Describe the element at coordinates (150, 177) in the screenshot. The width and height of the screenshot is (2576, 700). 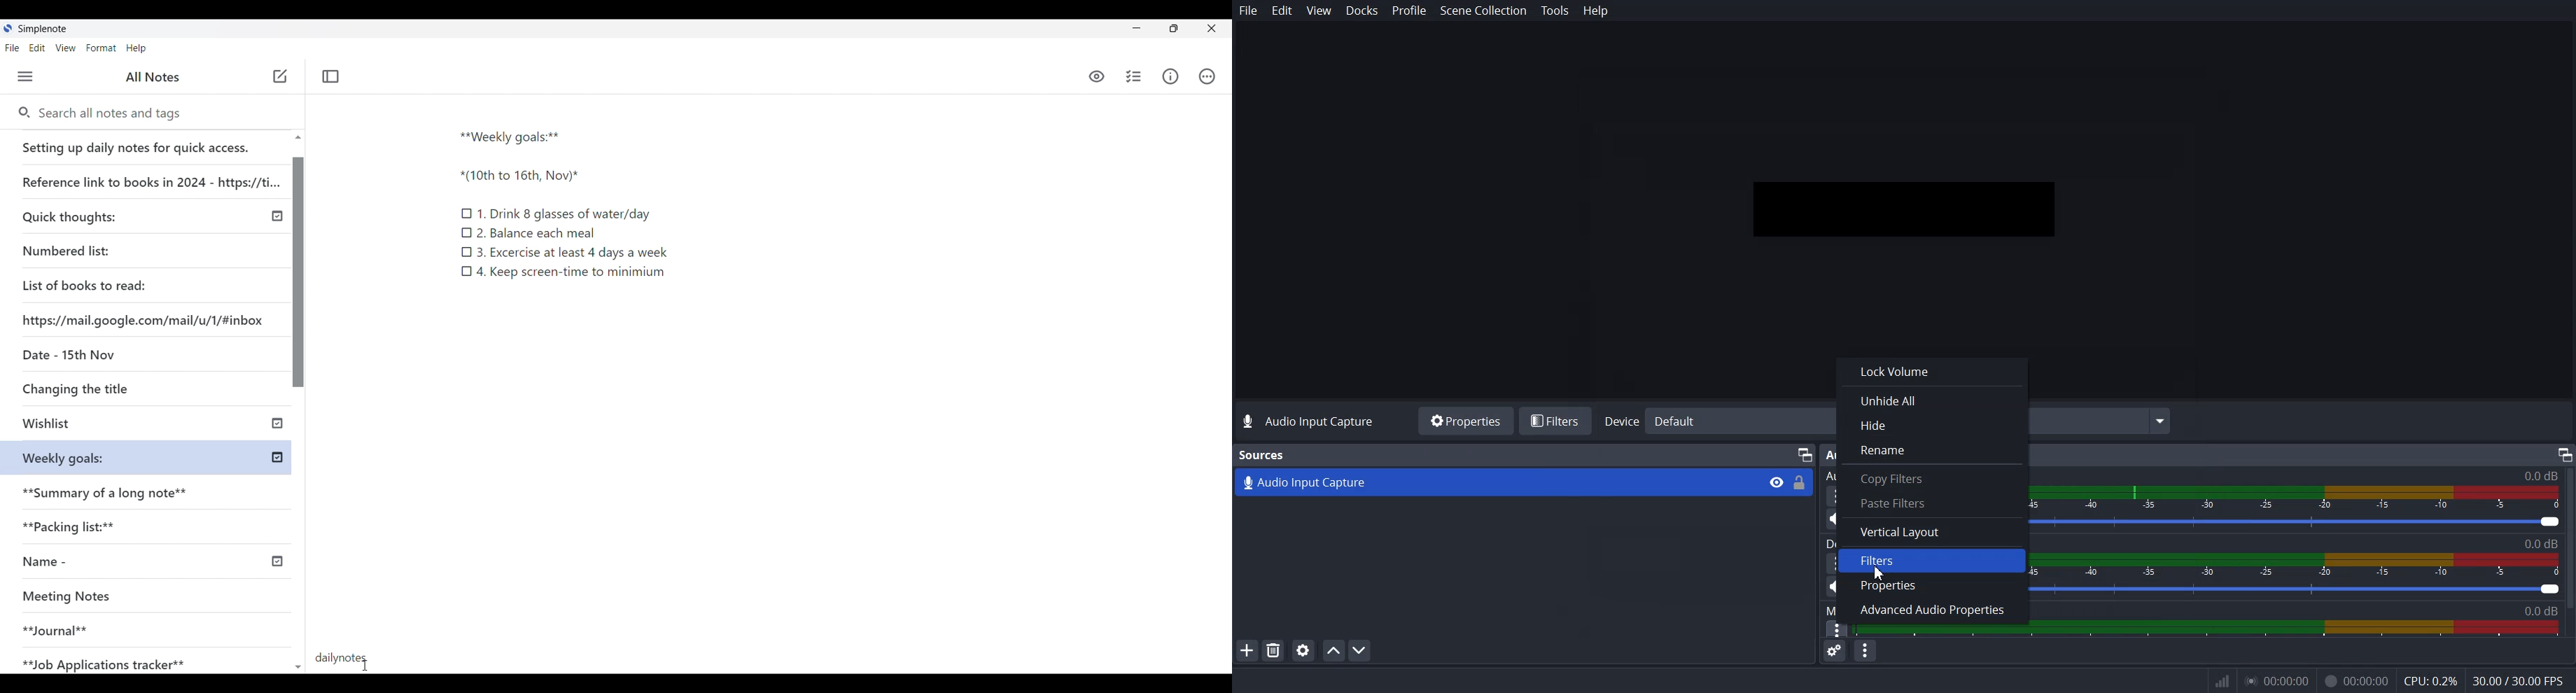
I see `Reference link` at that location.